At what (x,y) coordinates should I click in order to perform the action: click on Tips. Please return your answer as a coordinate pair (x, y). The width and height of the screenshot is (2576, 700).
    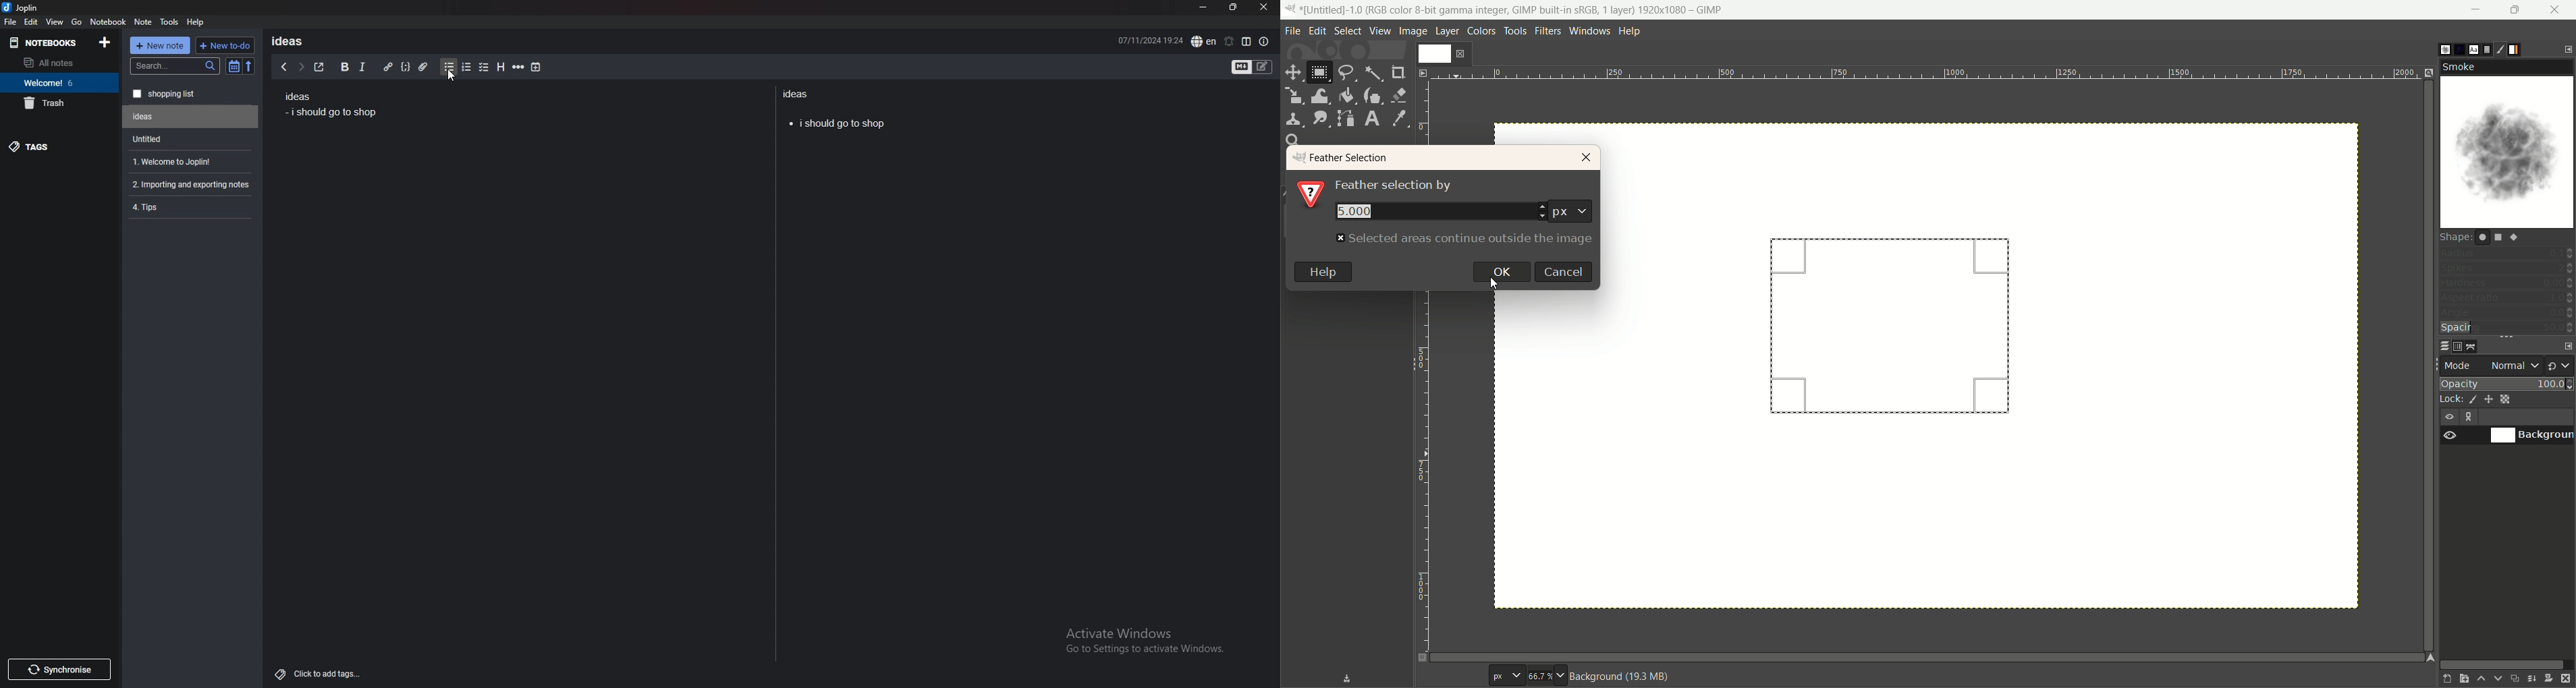
    Looking at the image, I should click on (189, 206).